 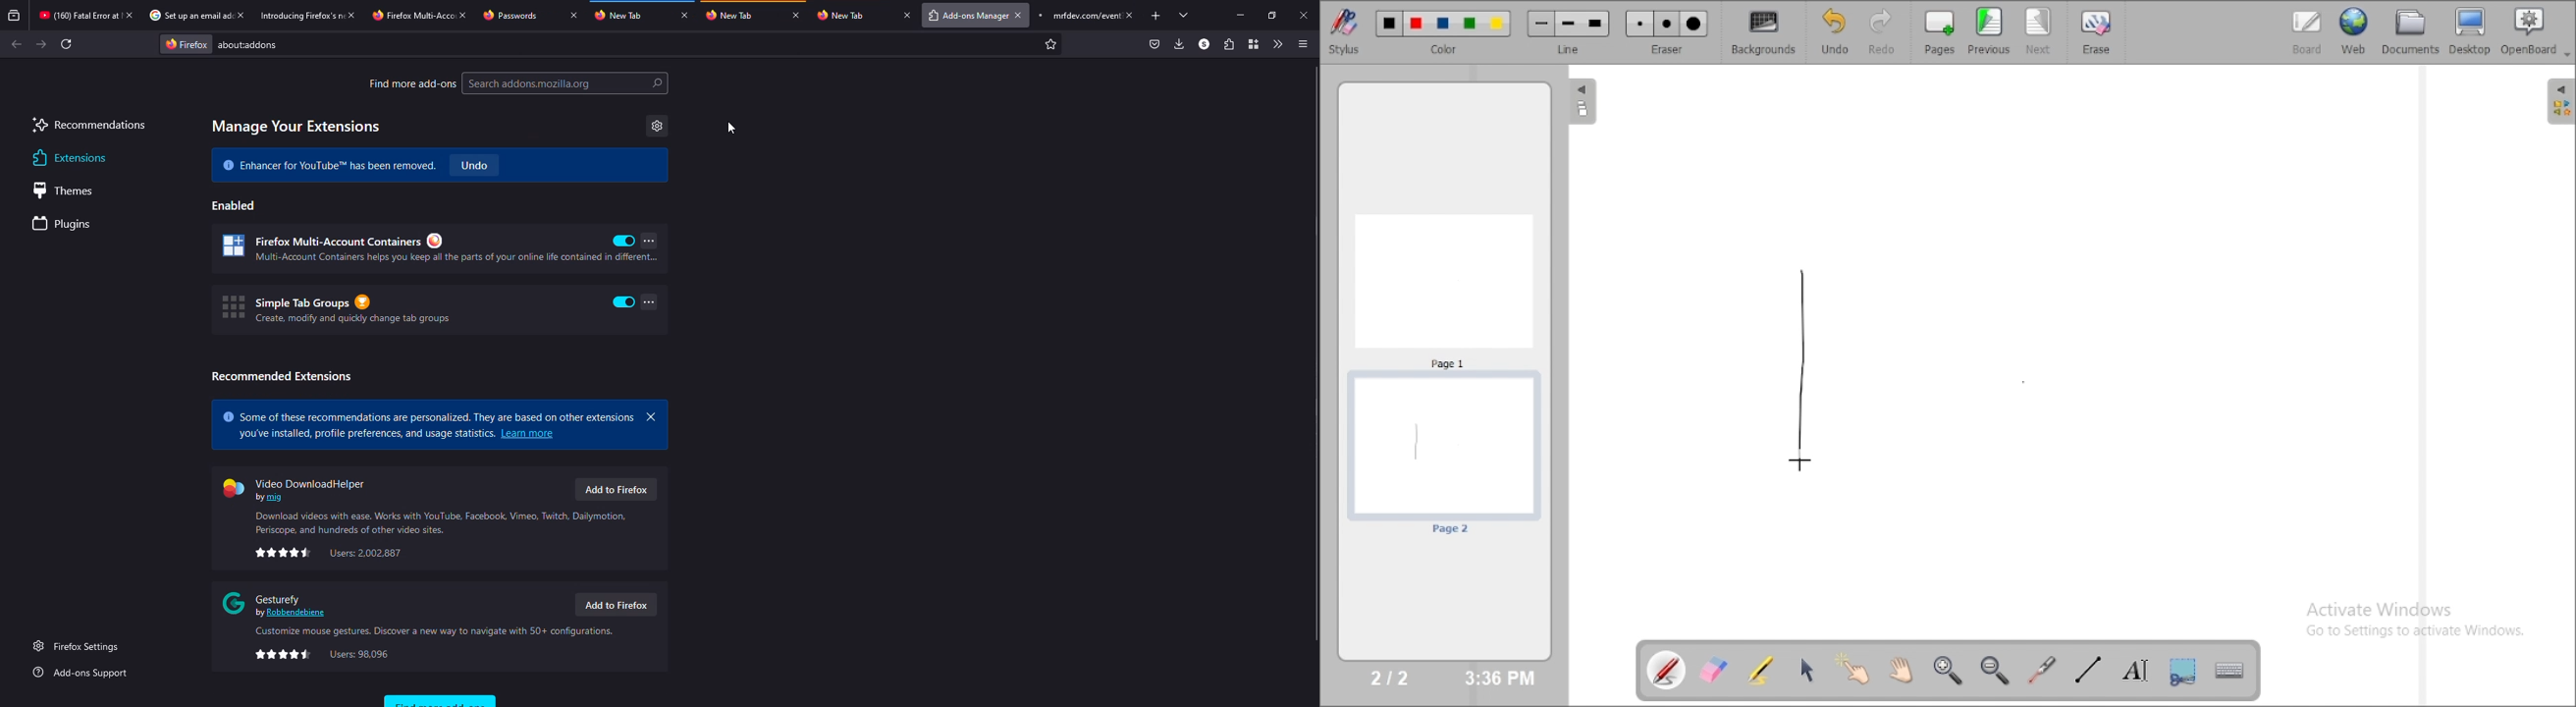 I want to click on color, so click(x=1447, y=50).